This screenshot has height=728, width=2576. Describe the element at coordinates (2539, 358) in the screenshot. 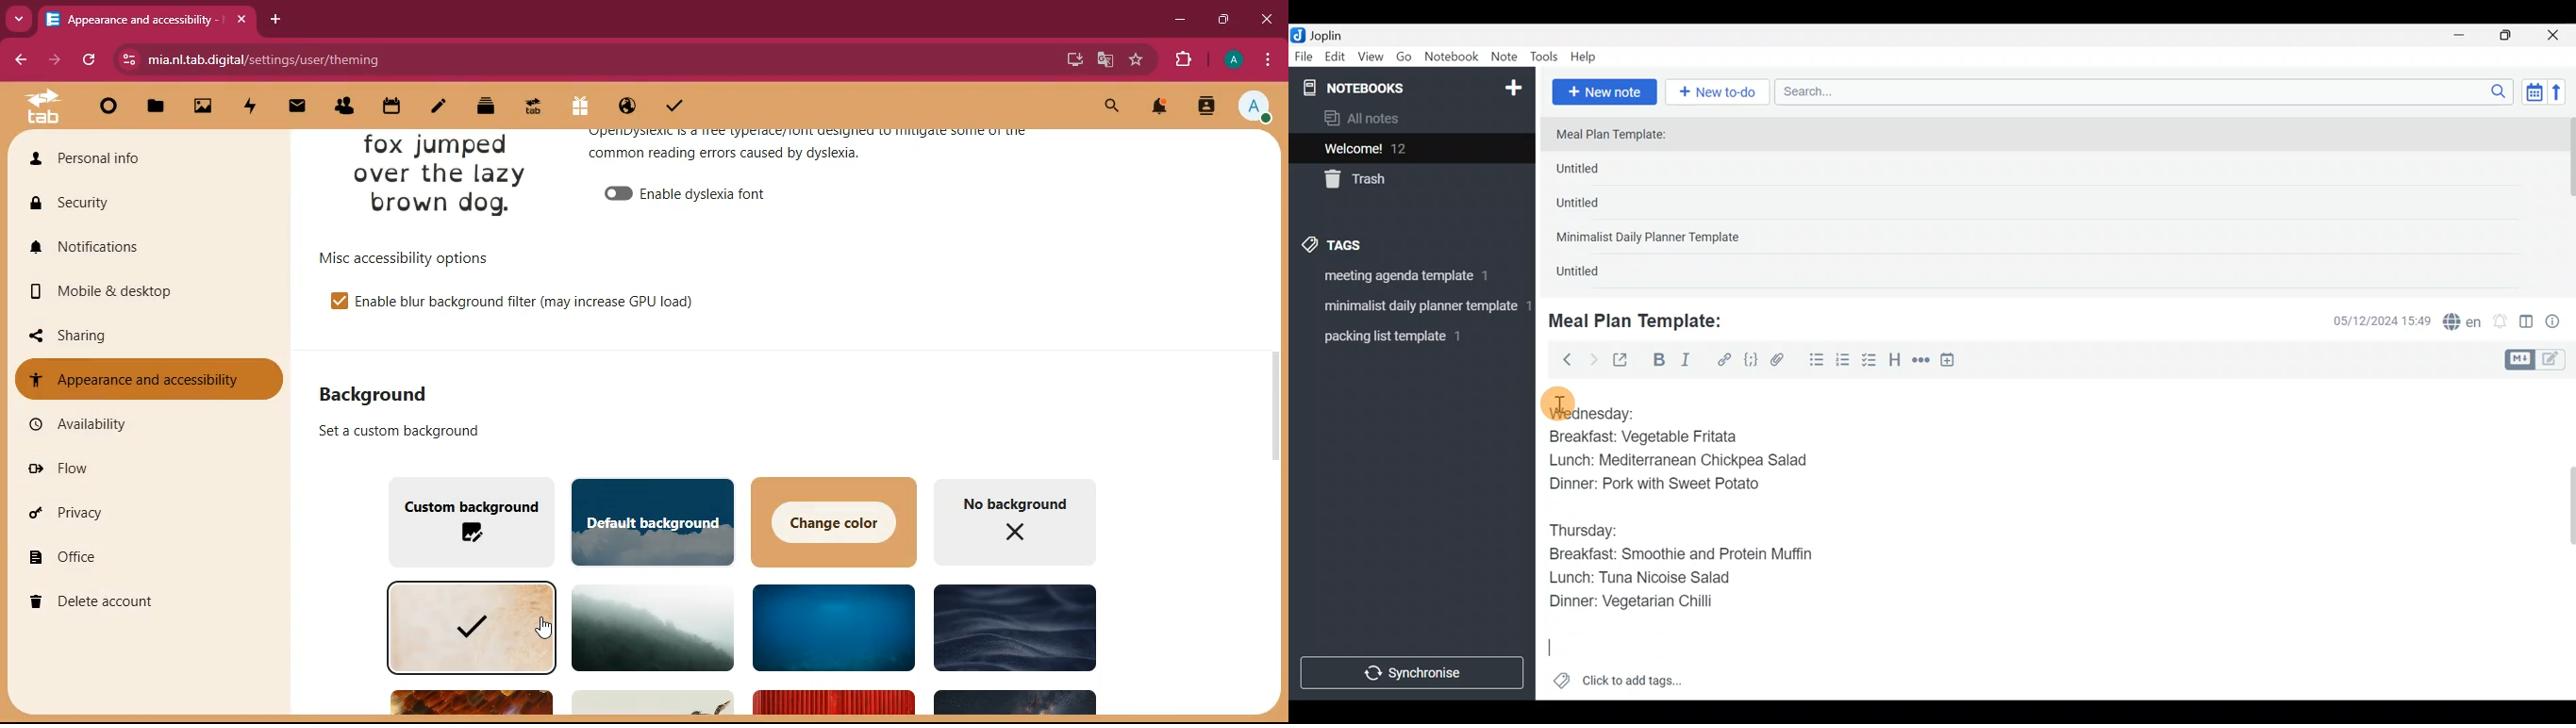

I see `Toggle editors` at that location.